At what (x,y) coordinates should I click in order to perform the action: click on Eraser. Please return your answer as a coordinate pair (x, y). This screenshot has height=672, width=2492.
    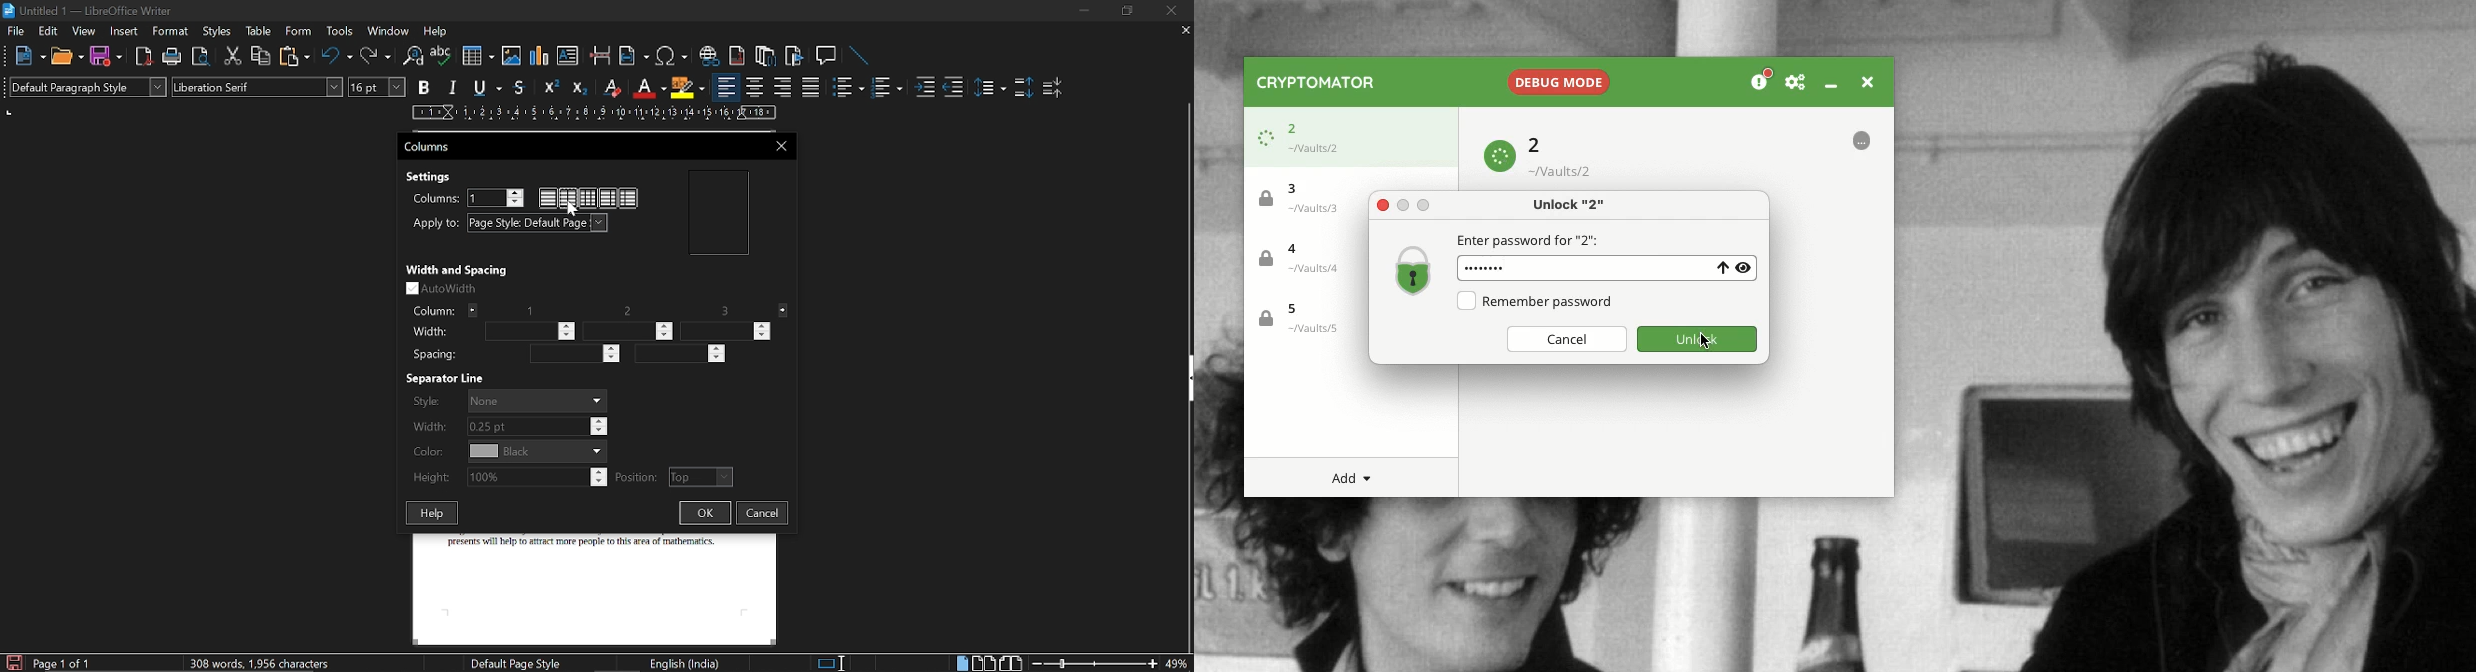
    Looking at the image, I should click on (610, 88).